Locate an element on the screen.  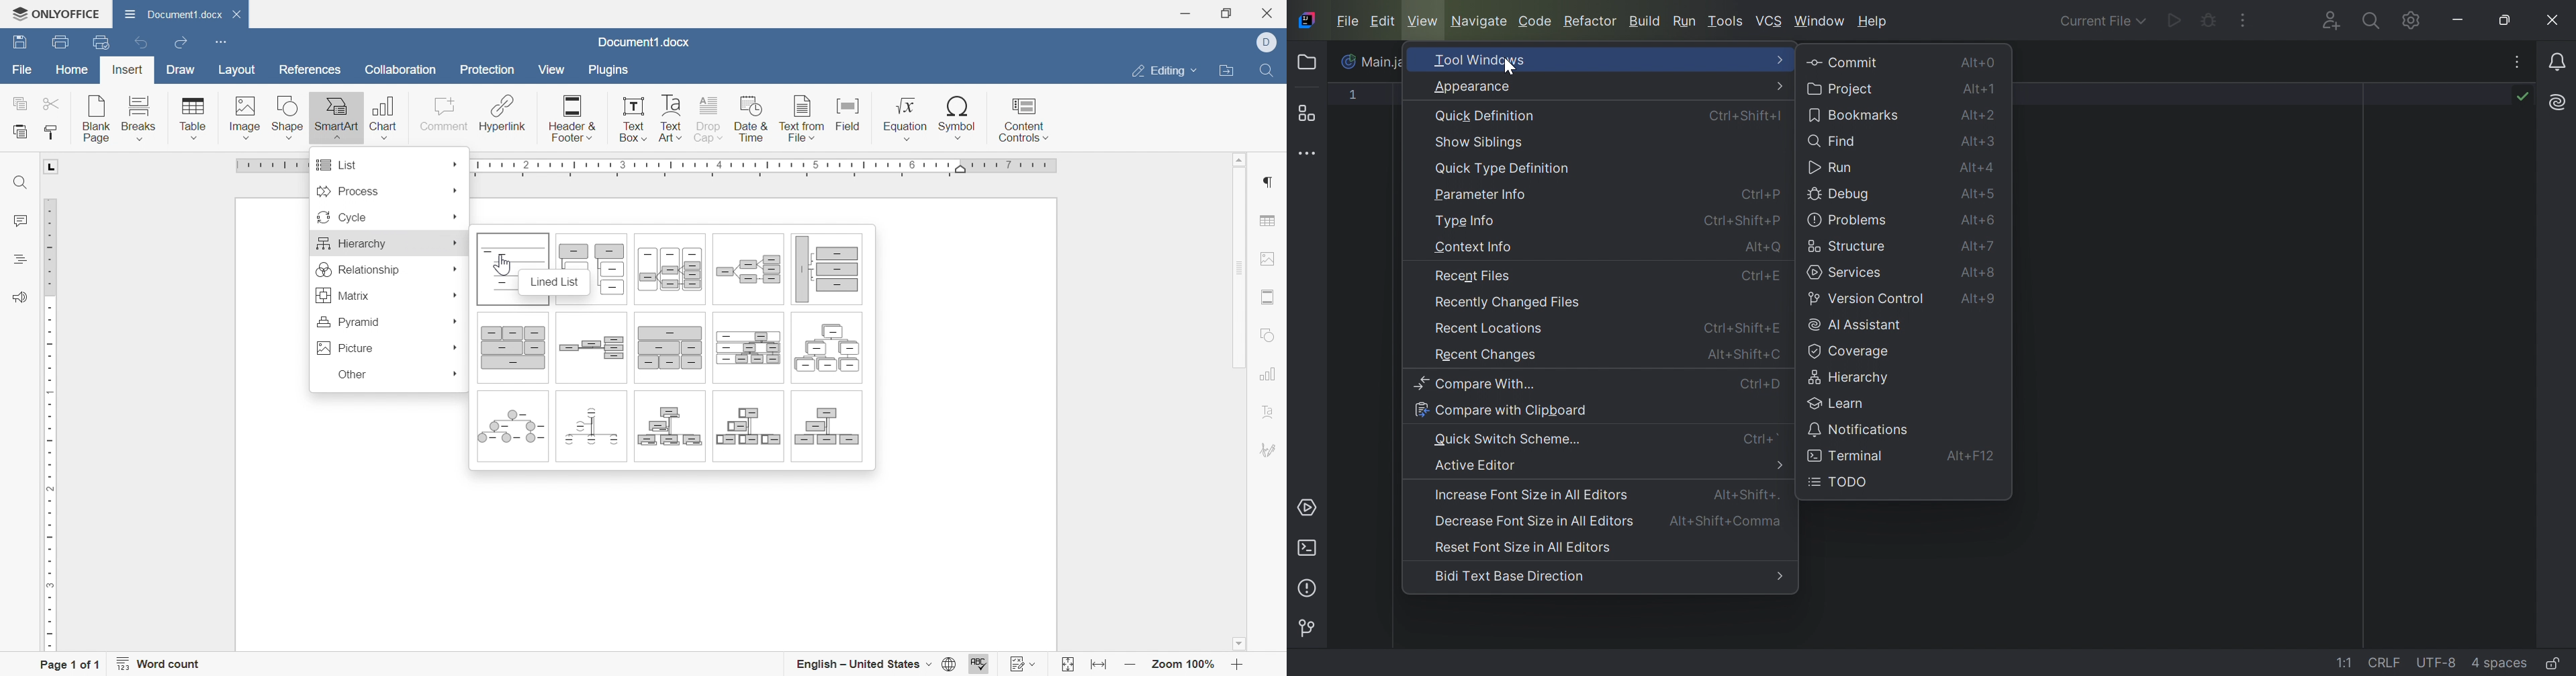
References is located at coordinates (308, 71).